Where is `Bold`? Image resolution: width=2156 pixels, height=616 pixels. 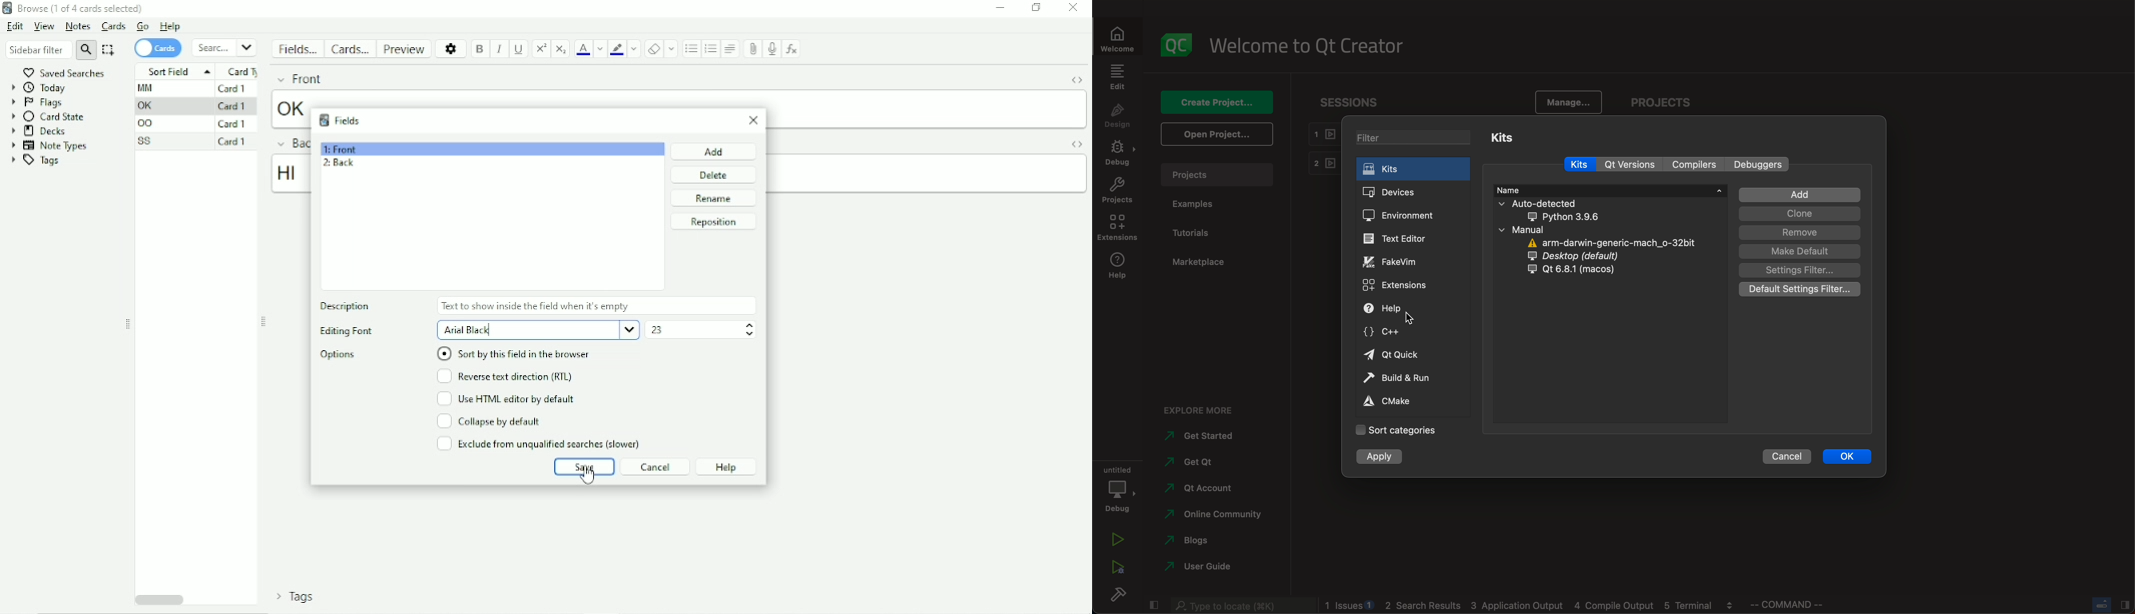 Bold is located at coordinates (481, 49).